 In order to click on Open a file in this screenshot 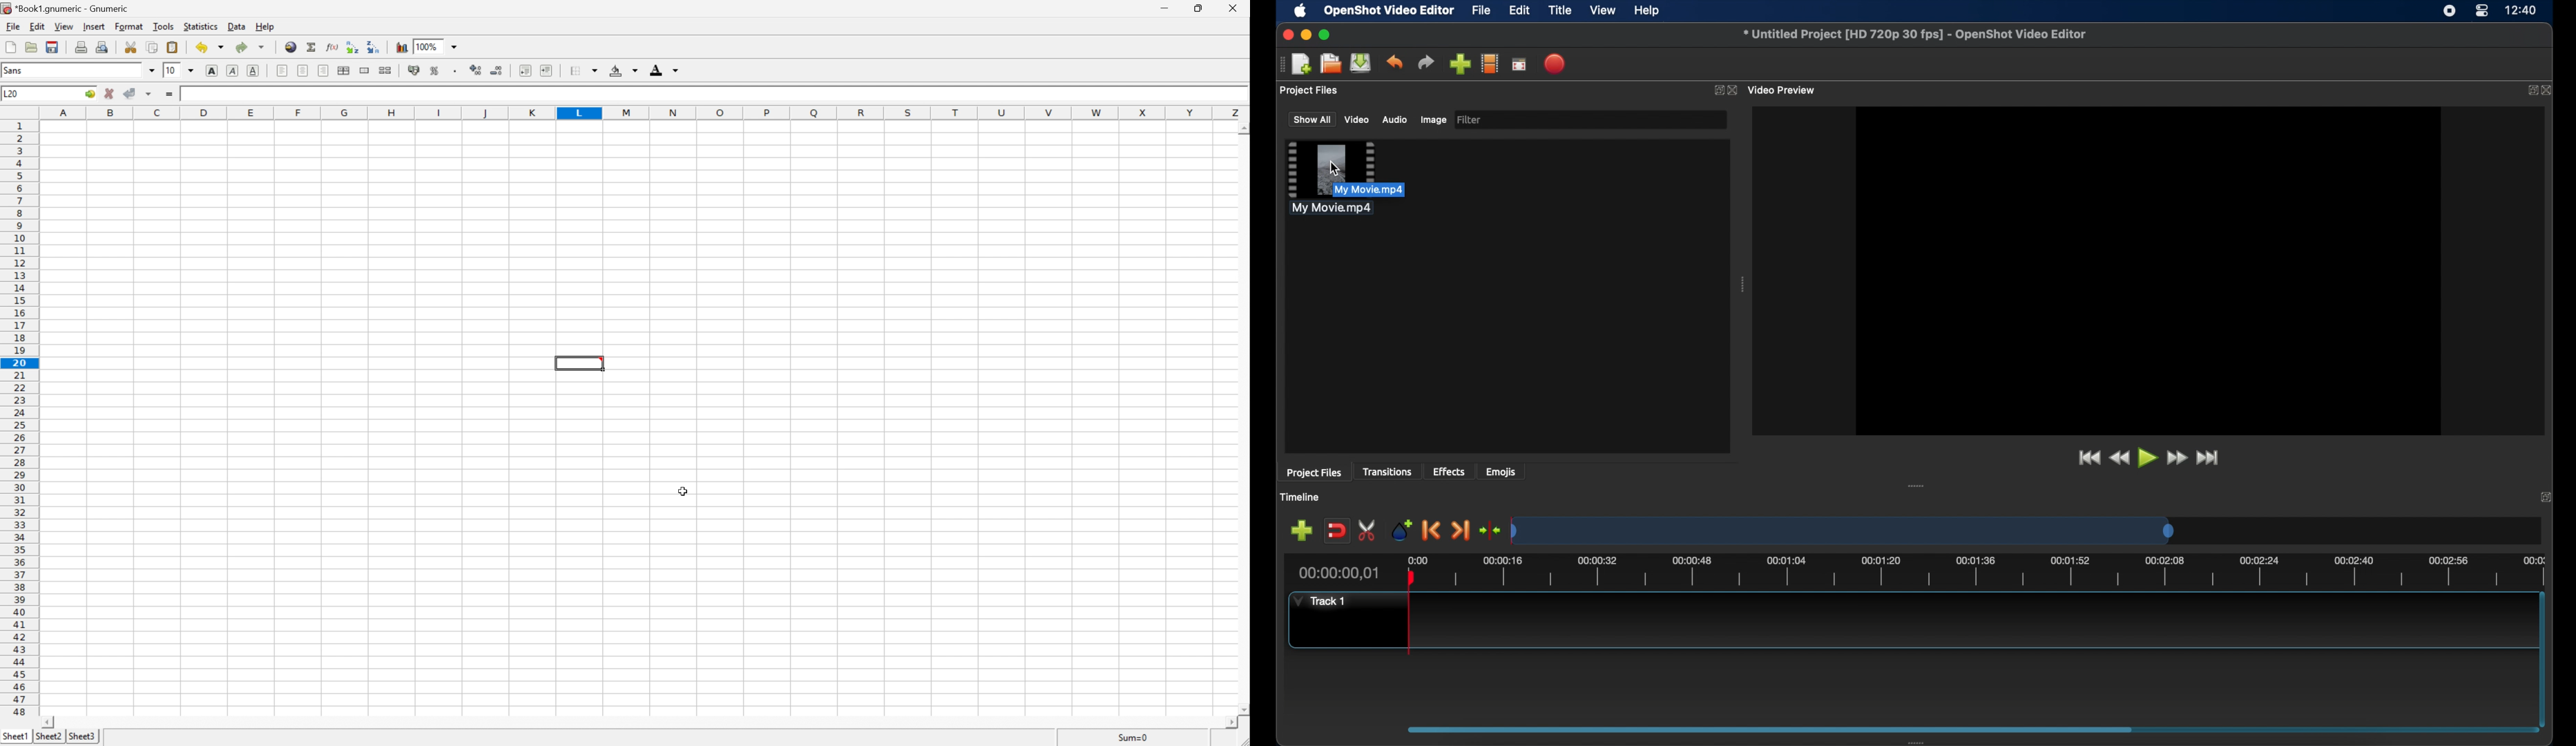, I will do `click(31, 47)`.